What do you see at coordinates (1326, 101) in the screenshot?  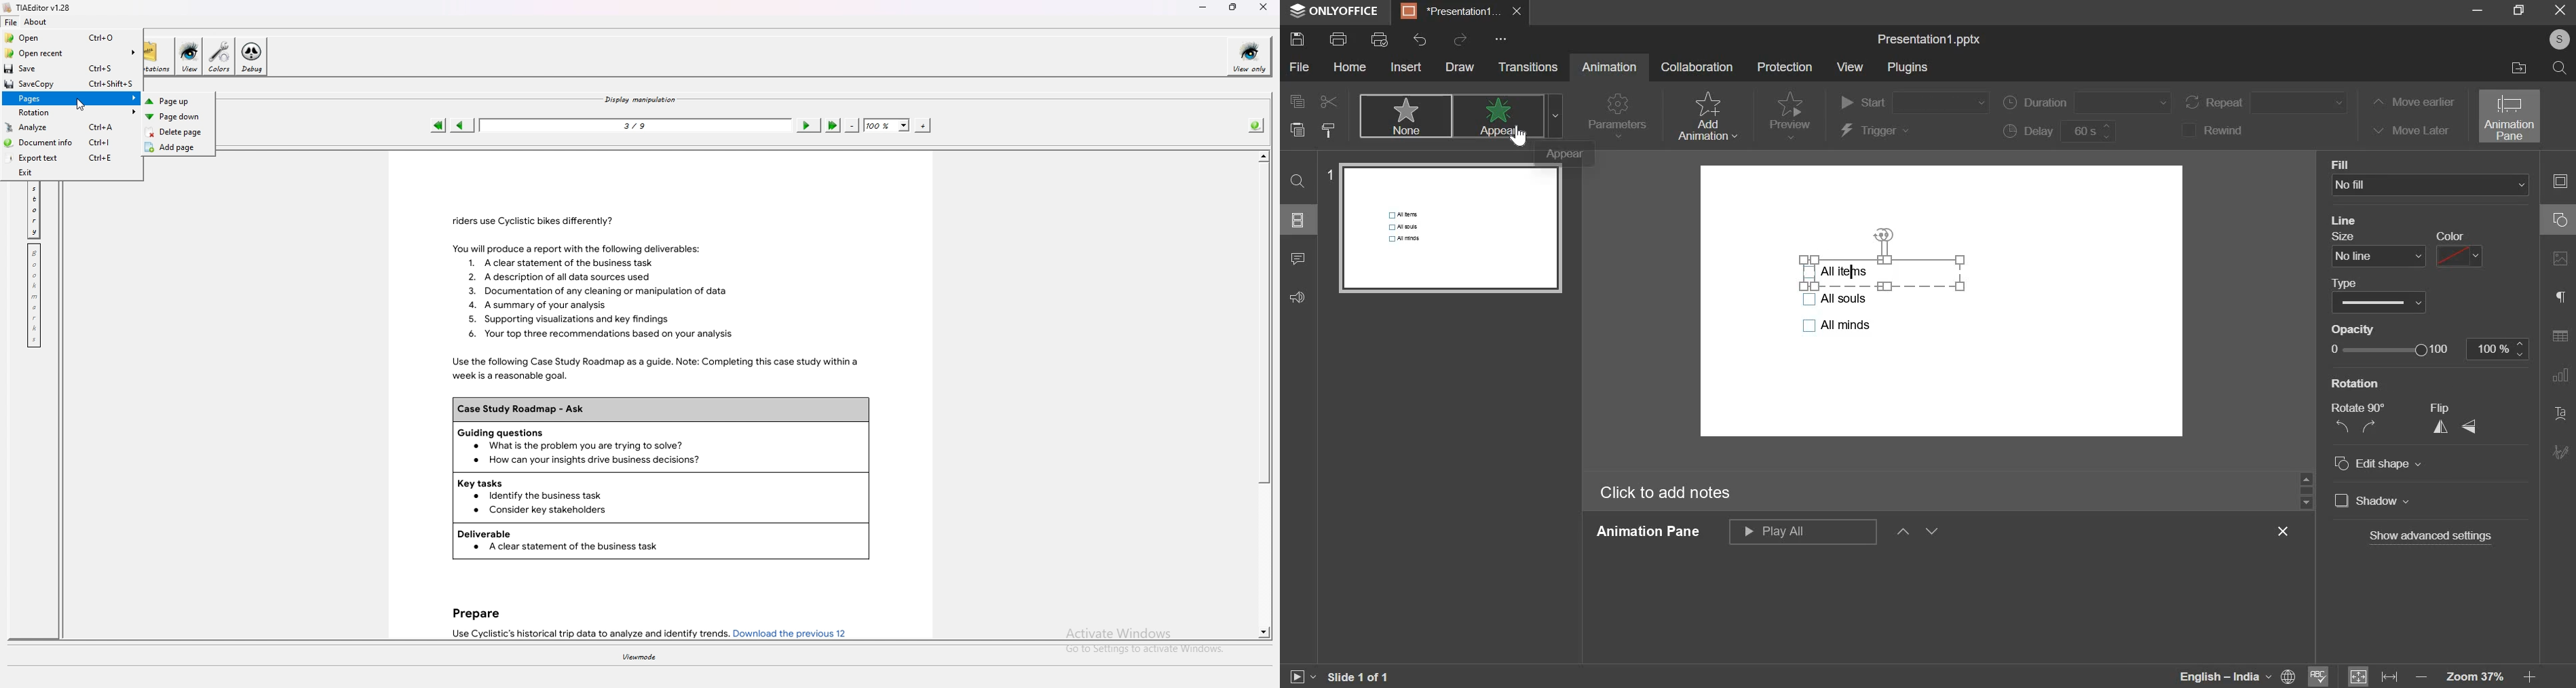 I see `cut` at bounding box center [1326, 101].